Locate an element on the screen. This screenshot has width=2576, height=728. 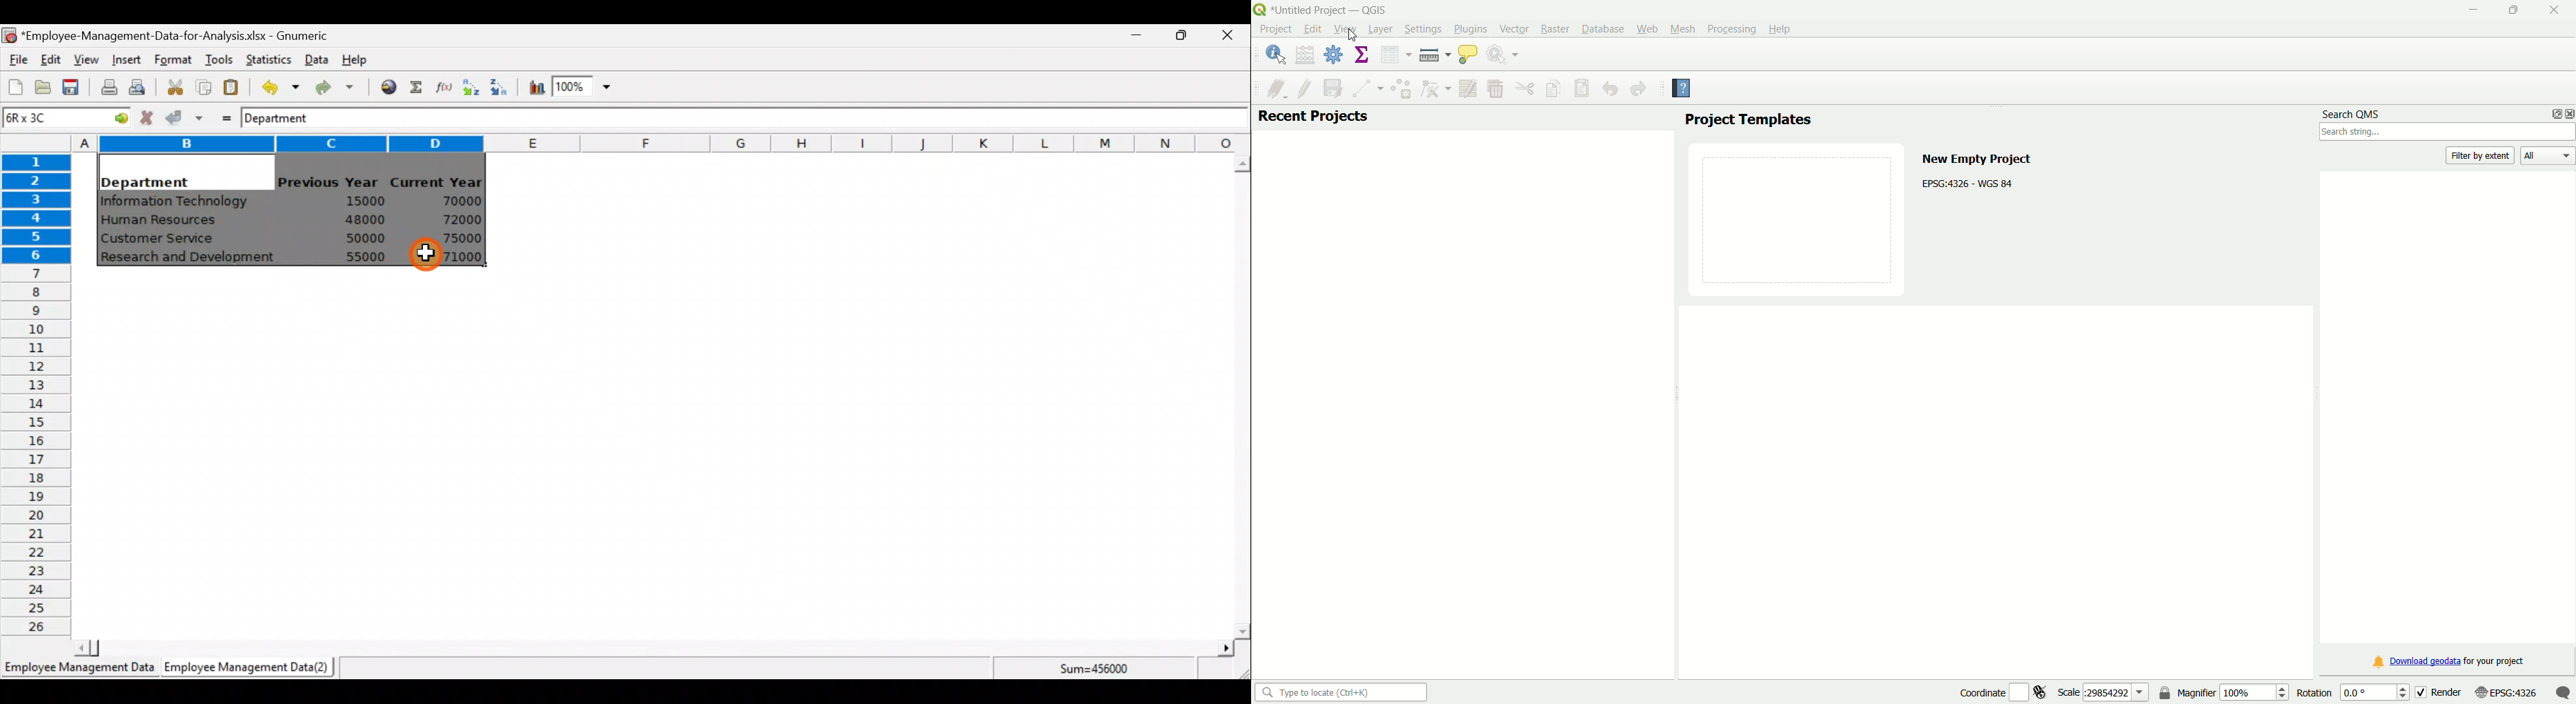
toggle edit is located at coordinates (1304, 87).